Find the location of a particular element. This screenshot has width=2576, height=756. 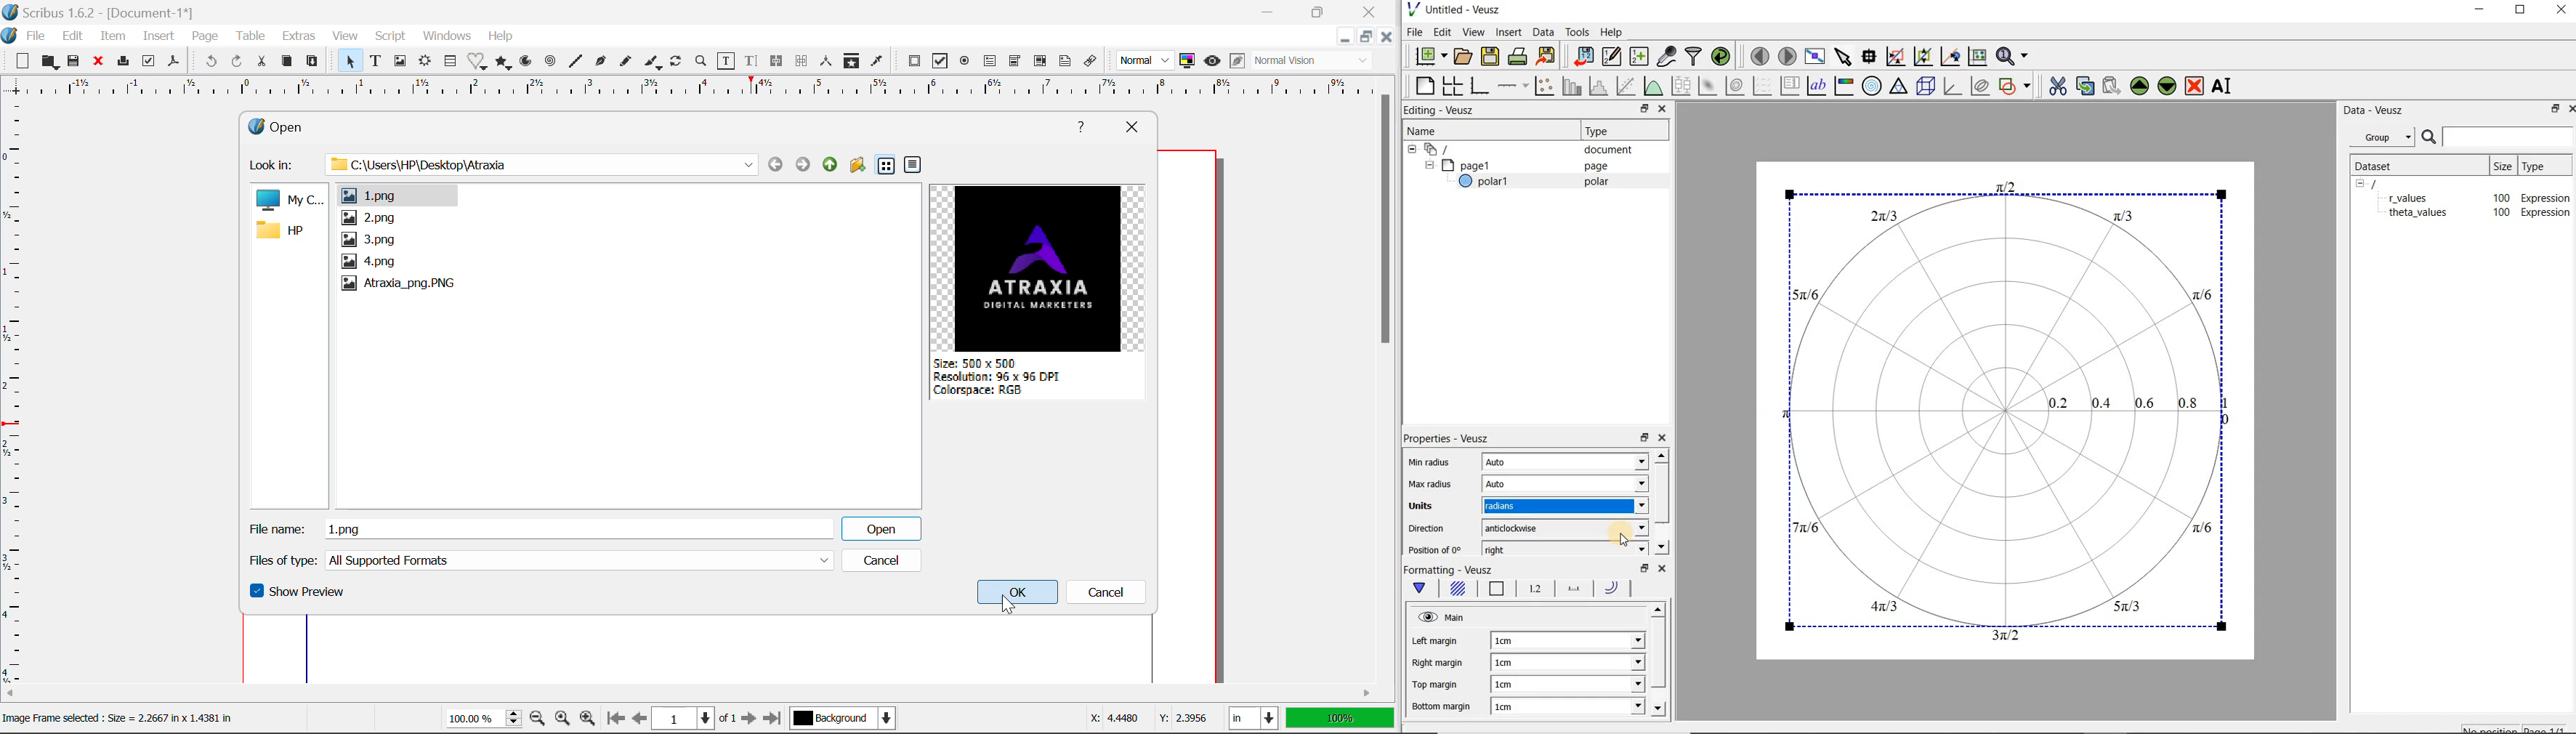

Normal is located at coordinates (1147, 60).